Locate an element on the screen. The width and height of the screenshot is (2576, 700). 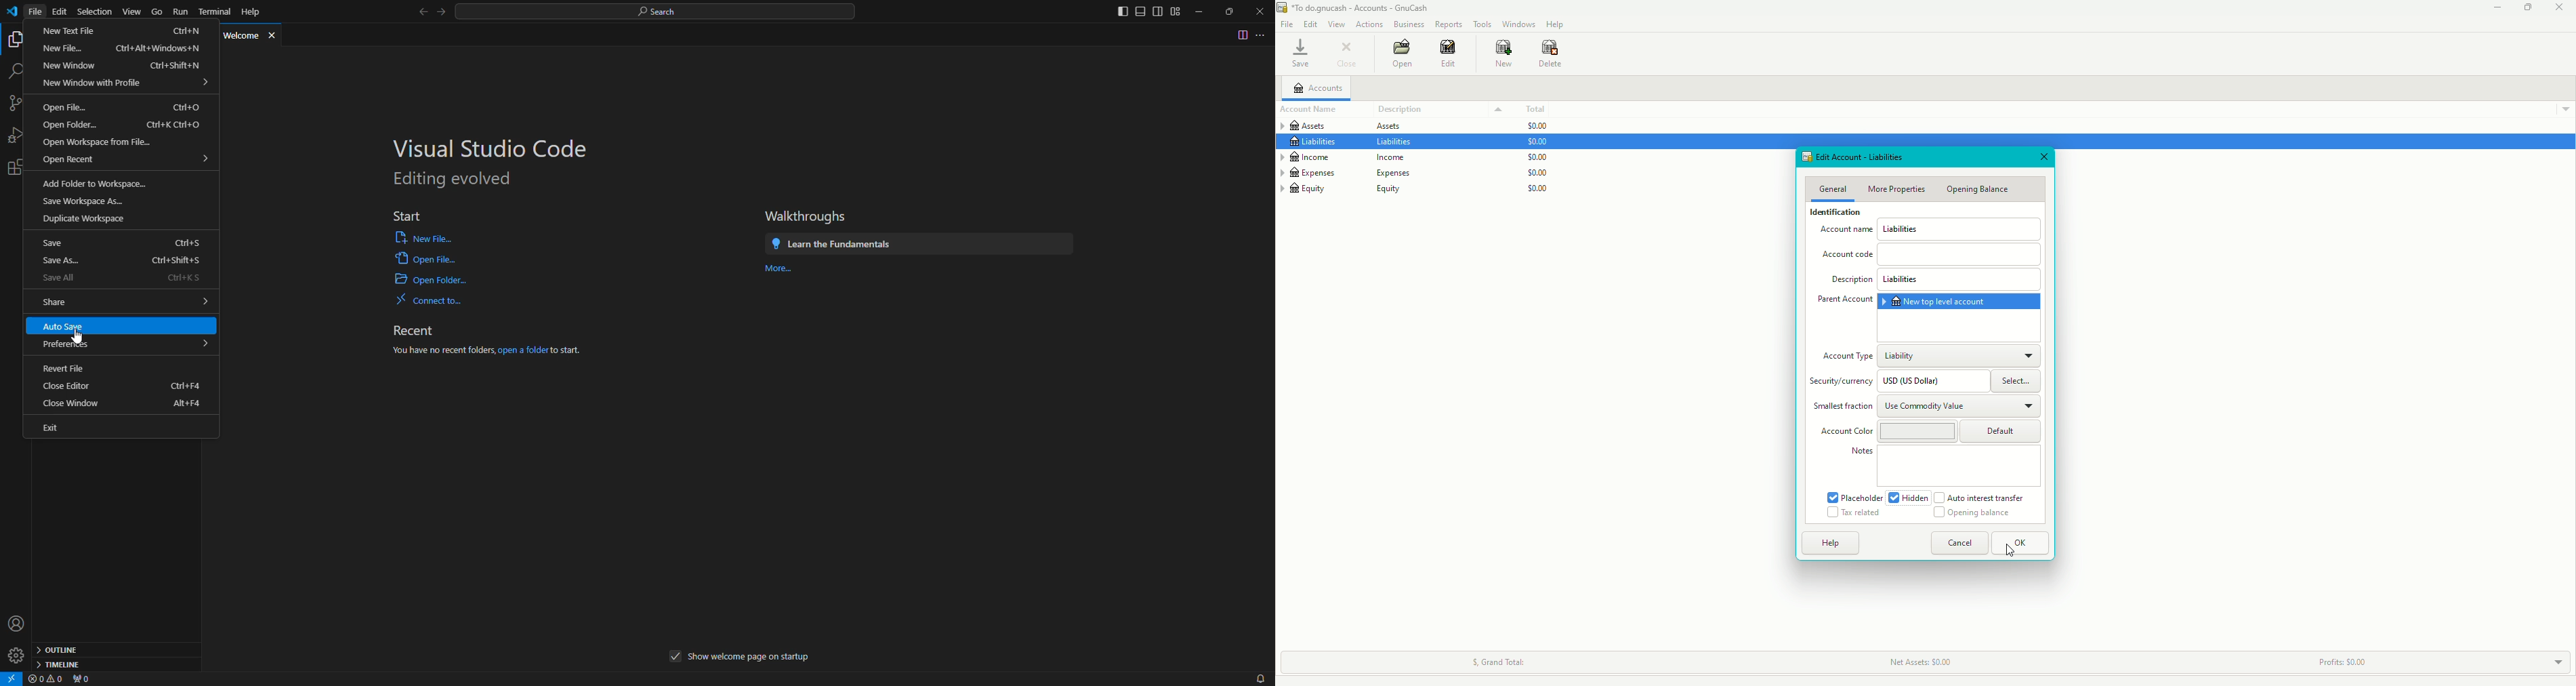
Liabilities is located at coordinates (1959, 229).